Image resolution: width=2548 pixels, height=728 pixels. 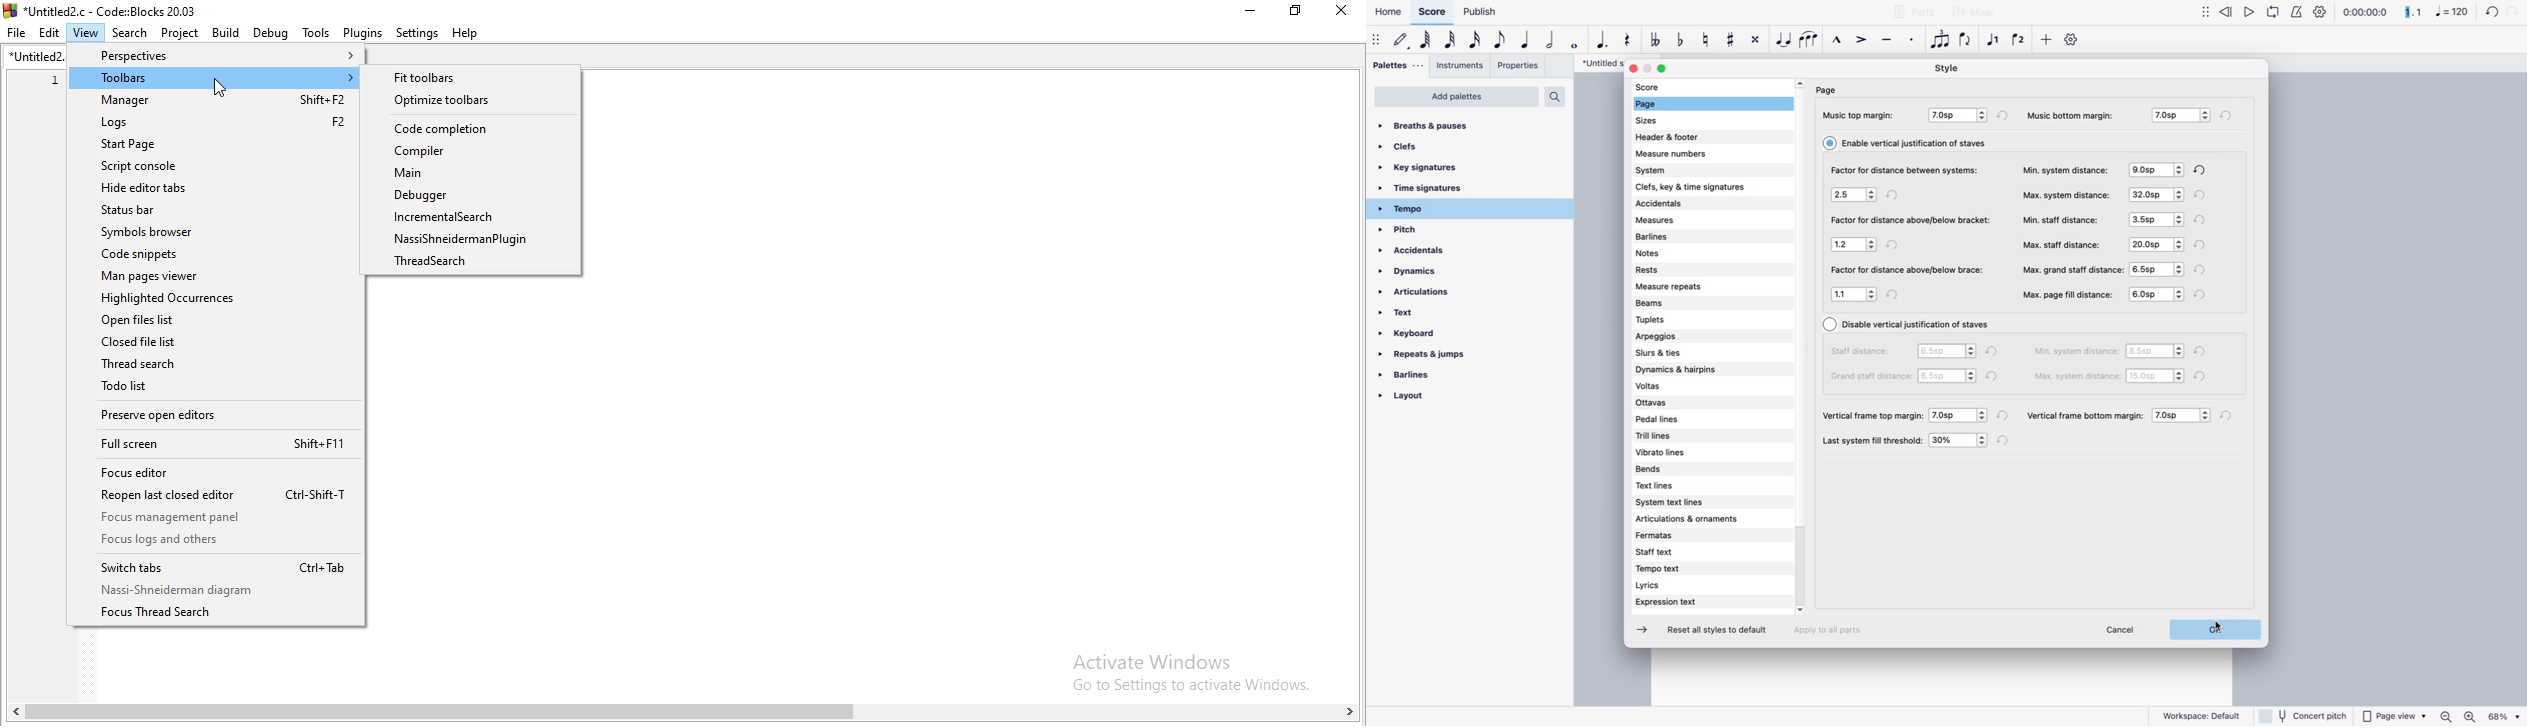 What do you see at coordinates (1432, 400) in the screenshot?
I see `layout` at bounding box center [1432, 400].